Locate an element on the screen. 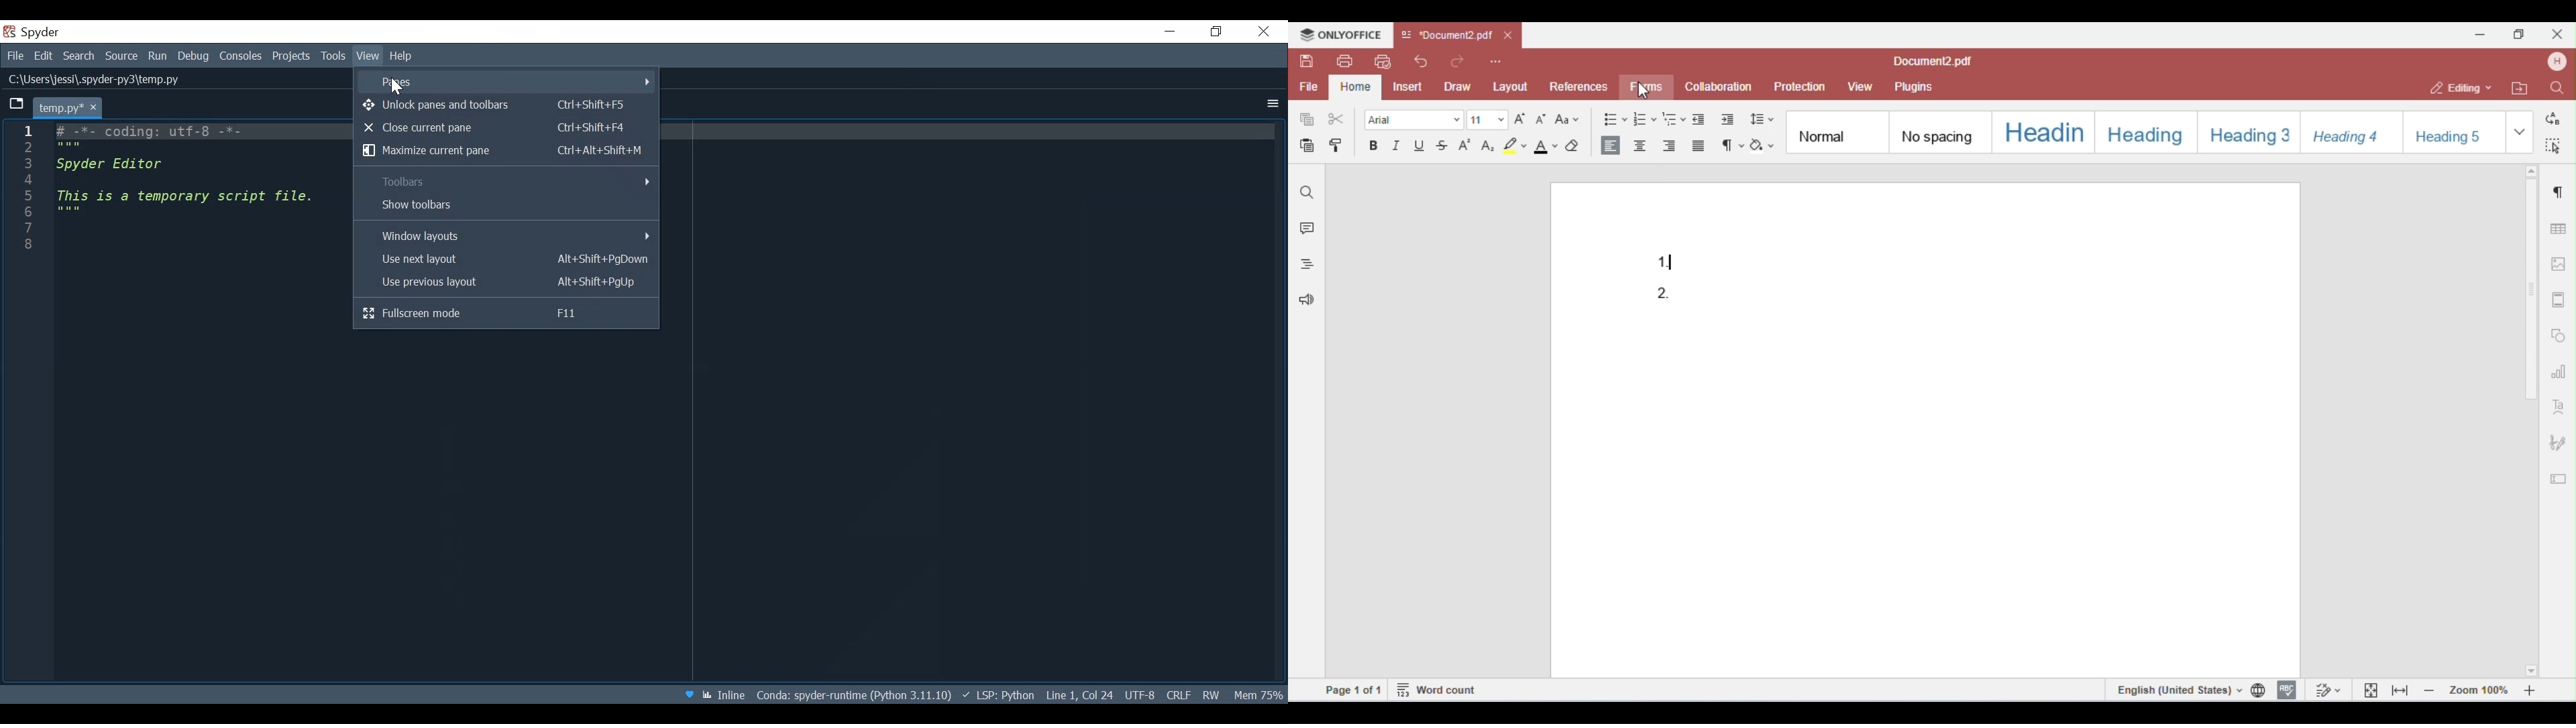 This screenshot has height=728, width=2576. Options is located at coordinates (1271, 103).